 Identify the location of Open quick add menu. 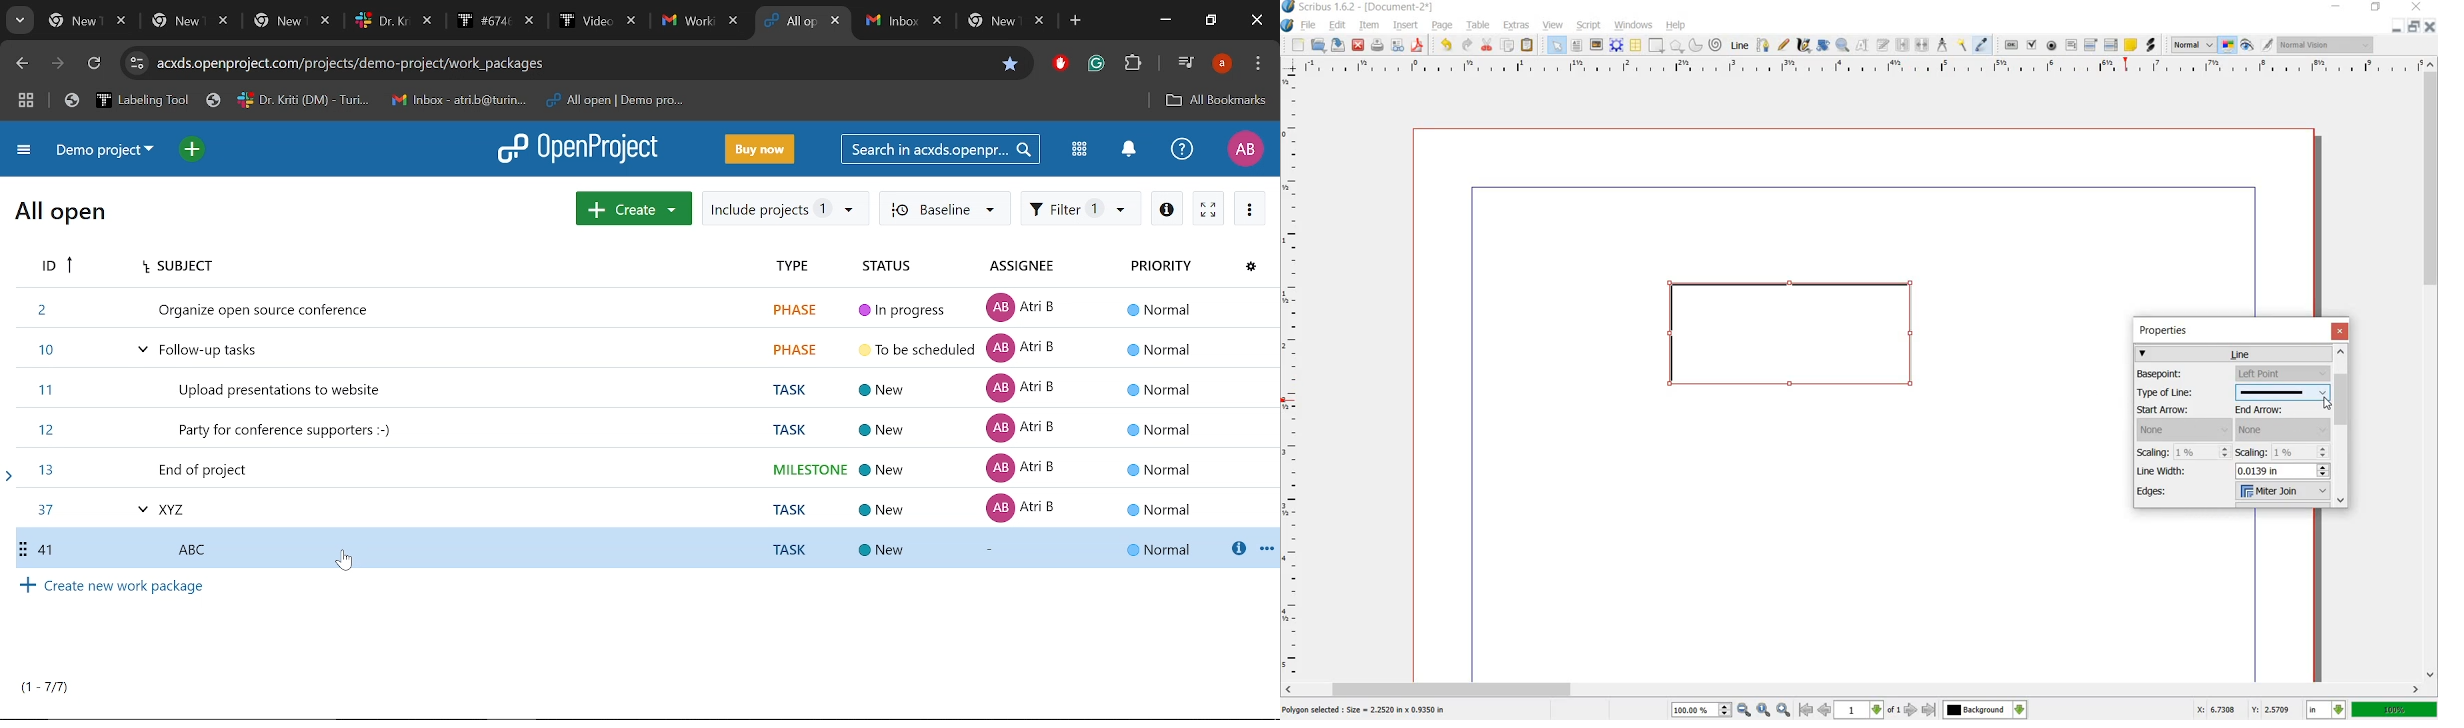
(190, 149).